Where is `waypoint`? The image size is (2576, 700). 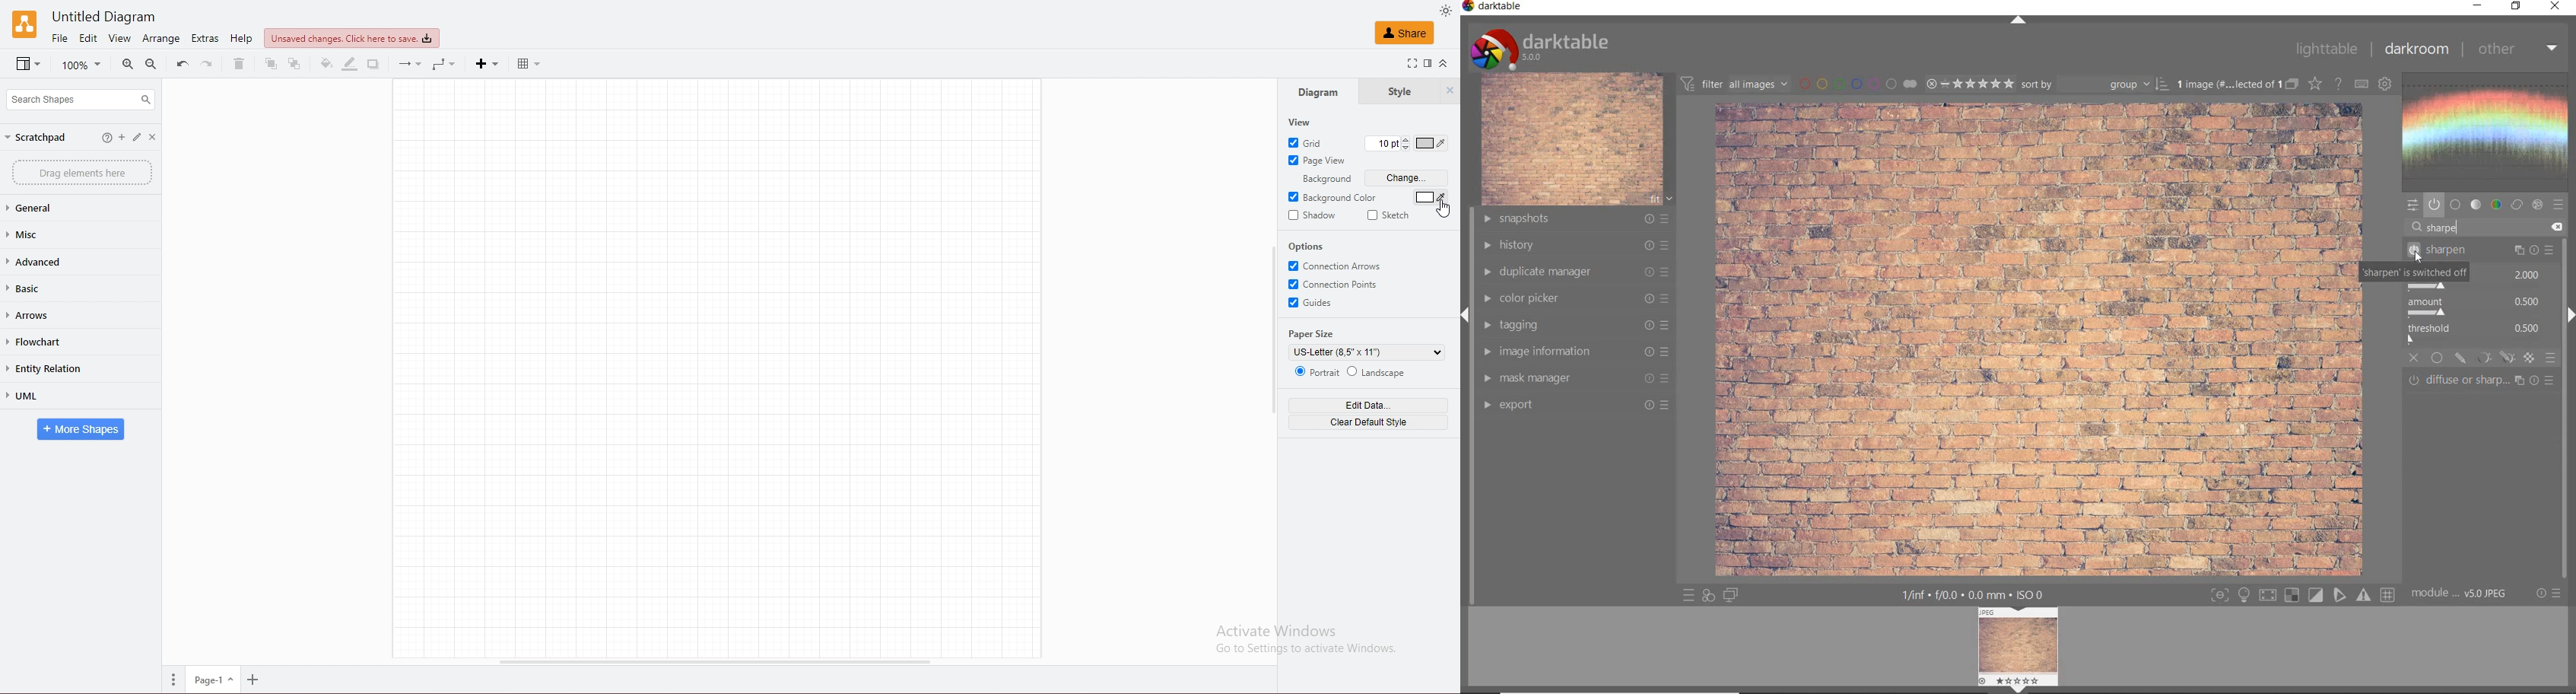
waypoint is located at coordinates (446, 64).